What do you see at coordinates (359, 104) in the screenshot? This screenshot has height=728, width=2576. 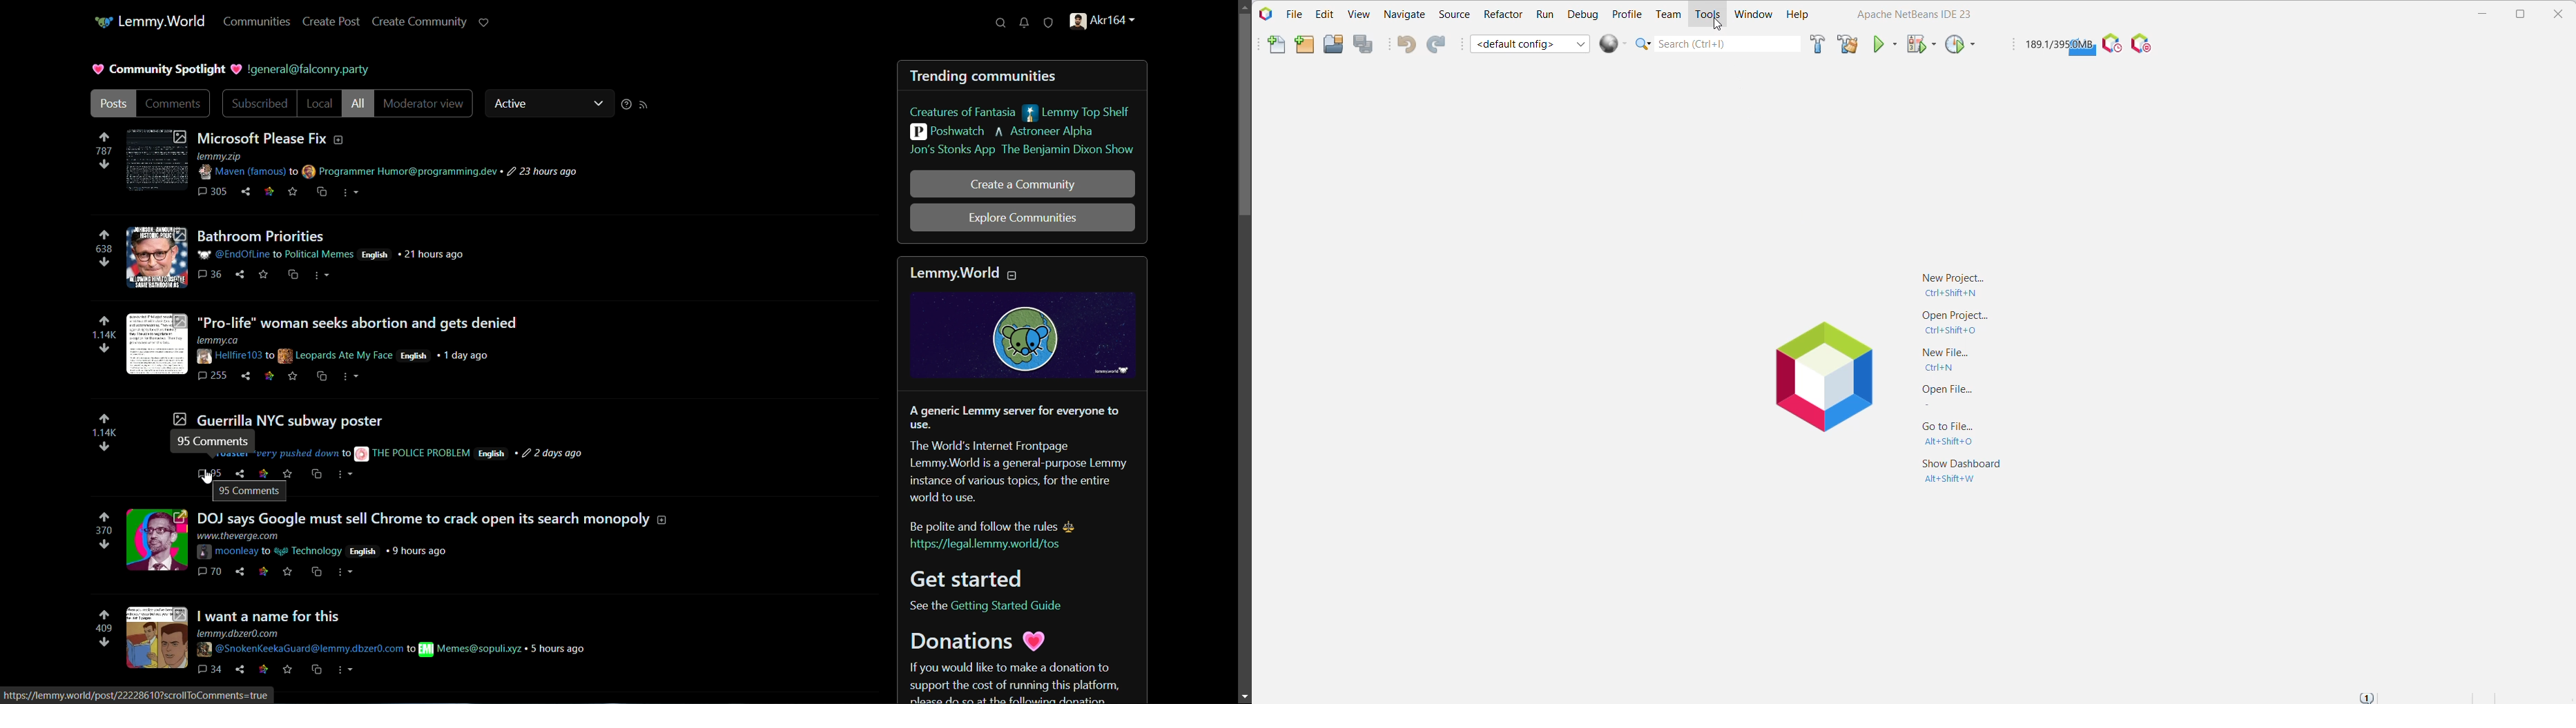 I see `all` at bounding box center [359, 104].